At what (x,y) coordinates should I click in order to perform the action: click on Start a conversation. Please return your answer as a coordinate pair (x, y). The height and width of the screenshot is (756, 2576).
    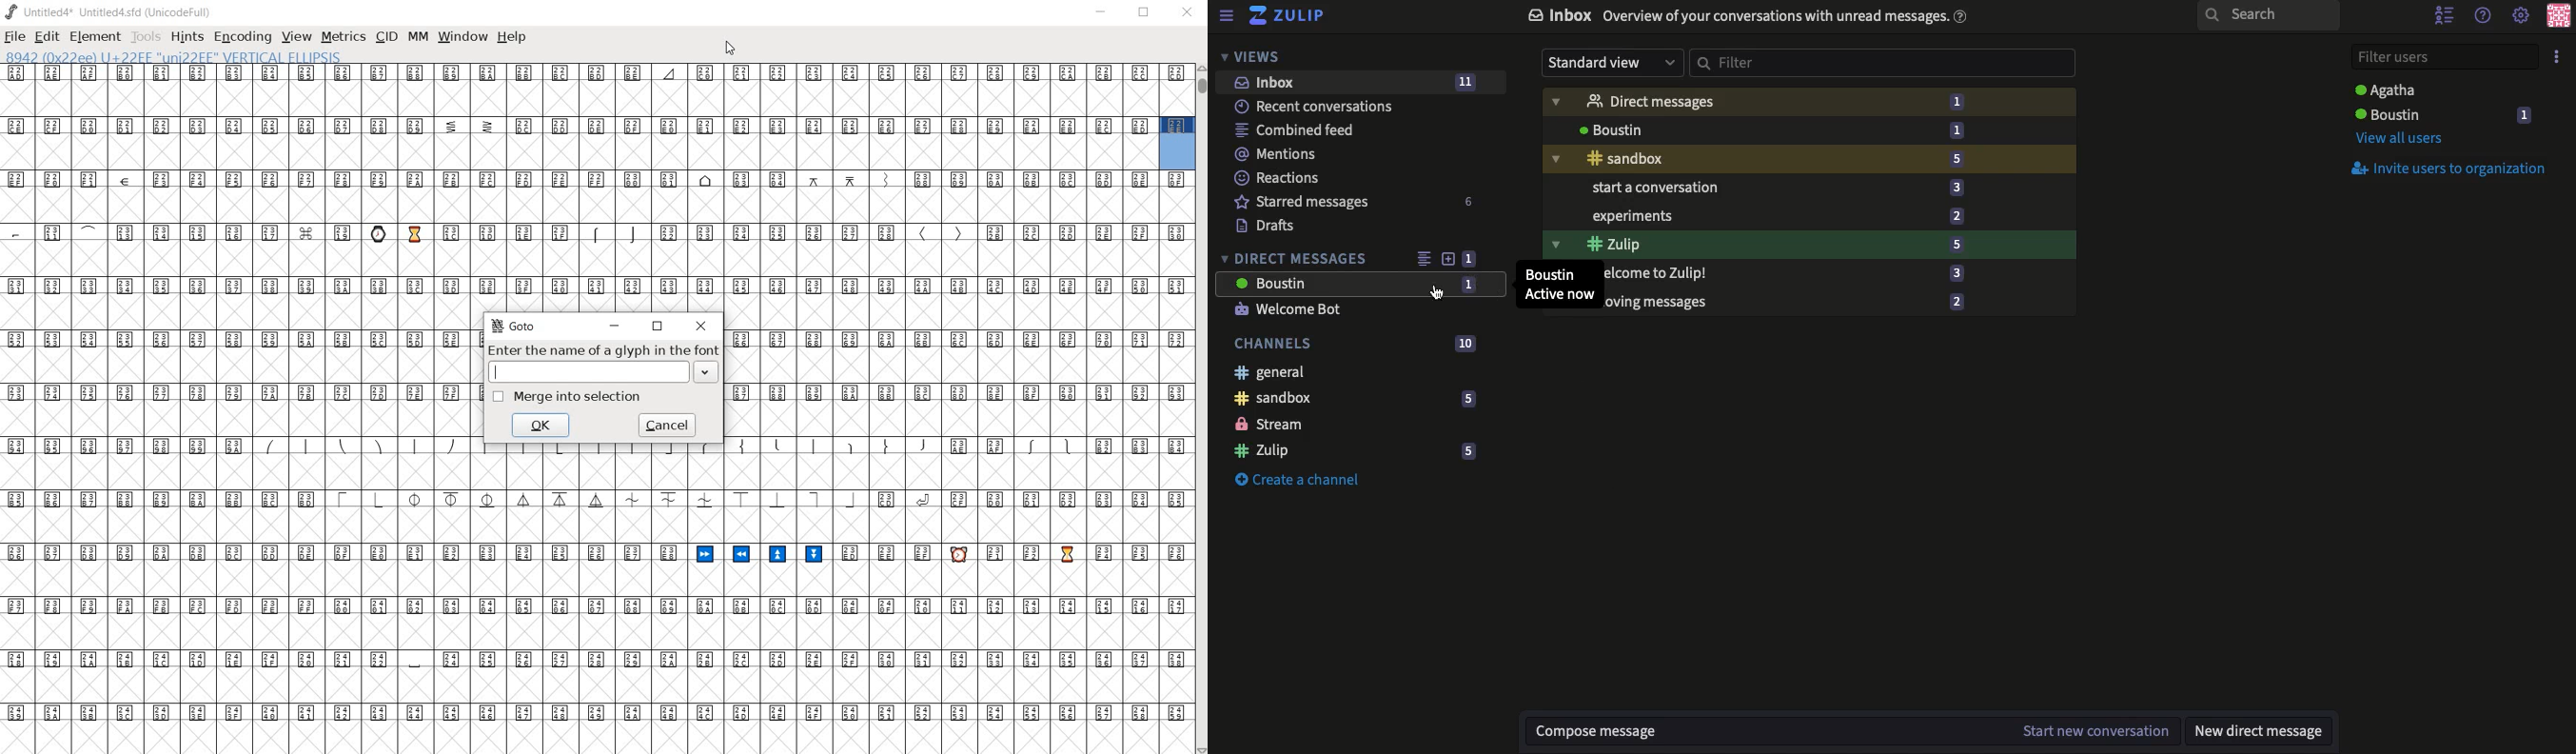
    Looking at the image, I should click on (1809, 187).